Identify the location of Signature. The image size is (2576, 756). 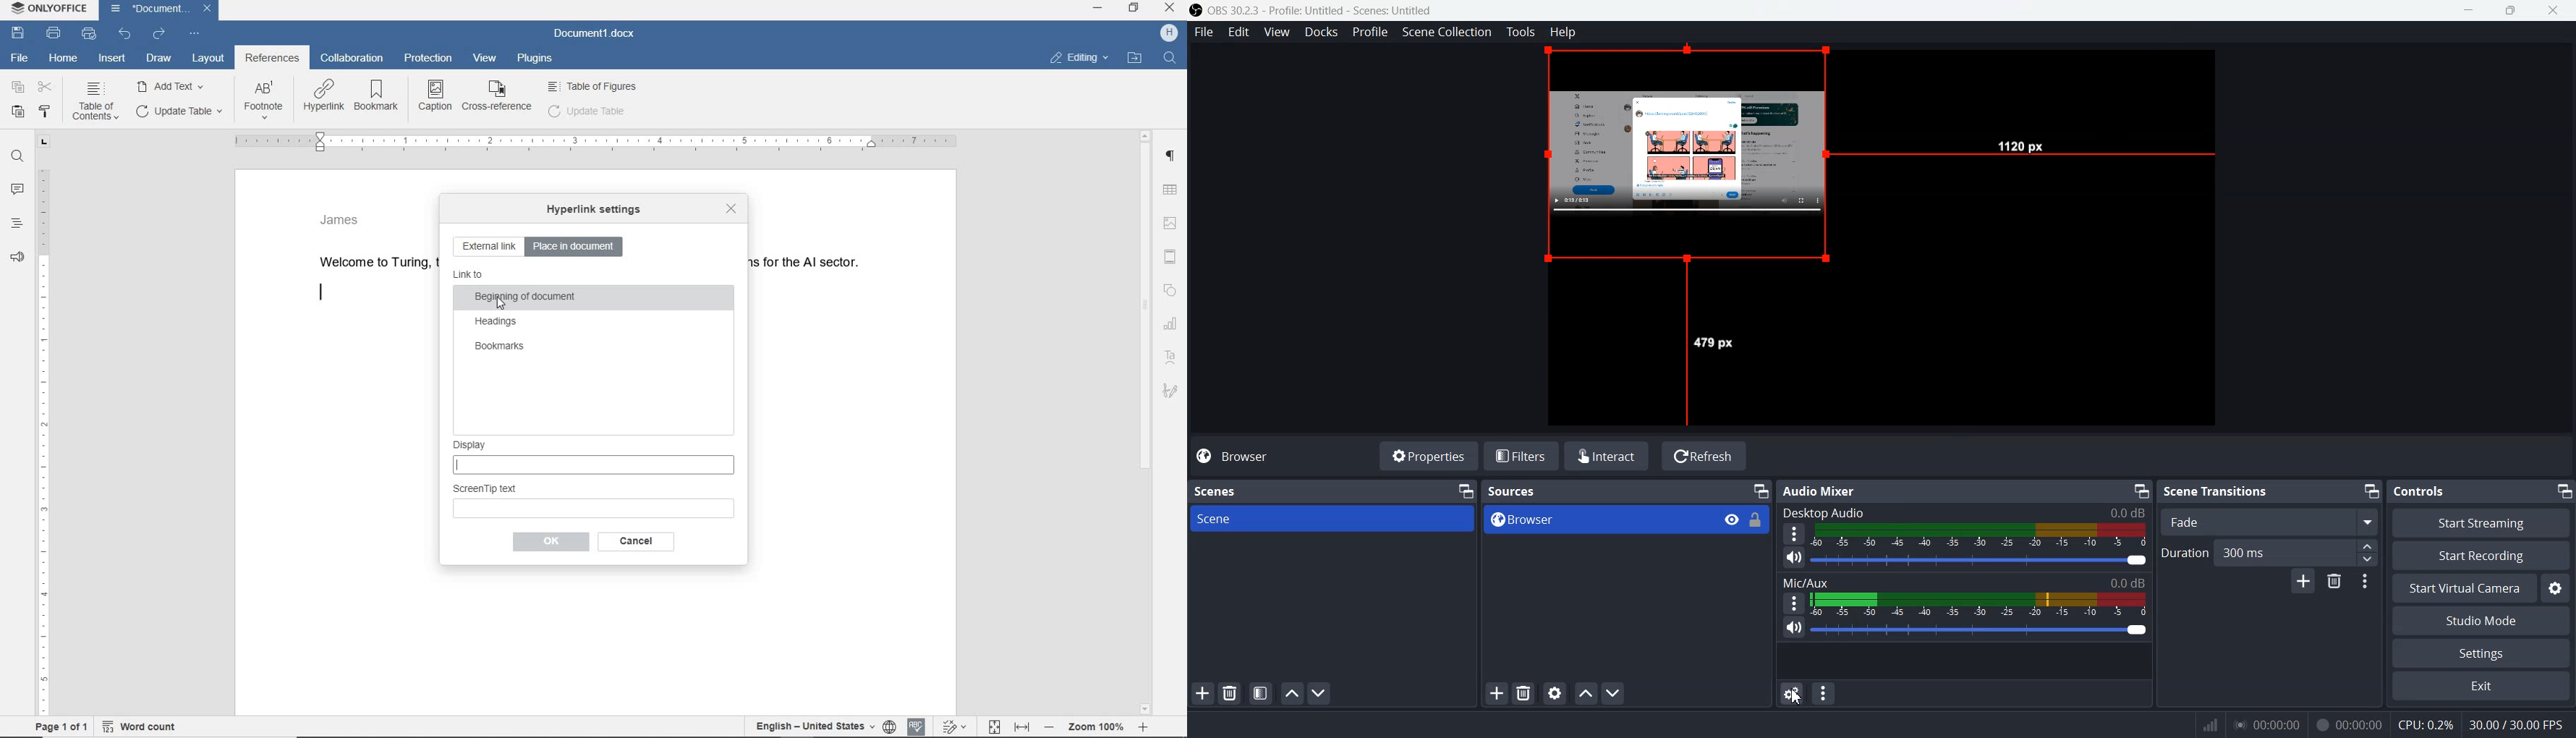
(1172, 392).